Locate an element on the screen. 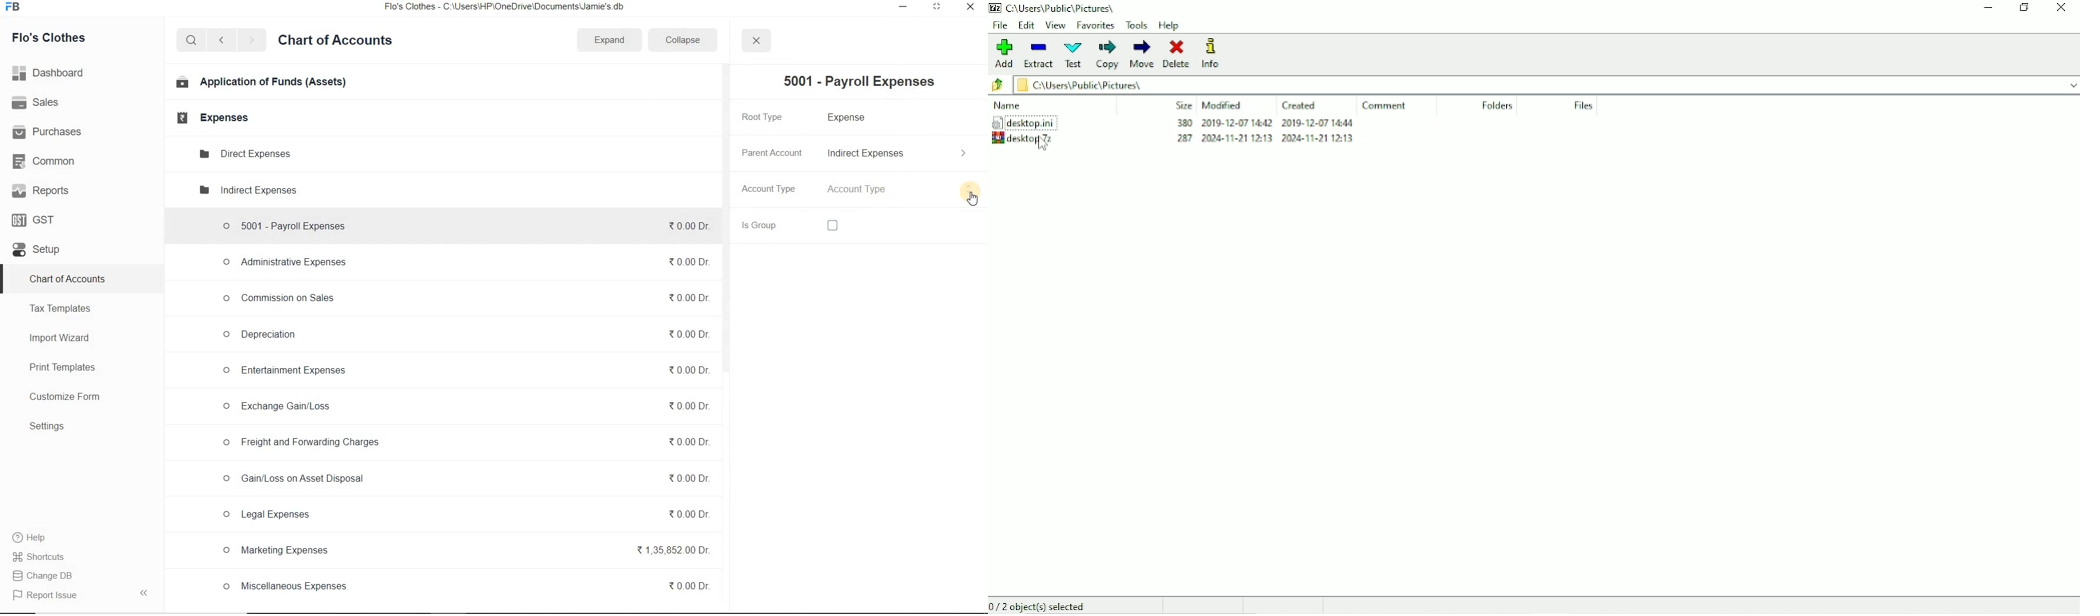  frappe books logo is located at coordinates (15, 8).